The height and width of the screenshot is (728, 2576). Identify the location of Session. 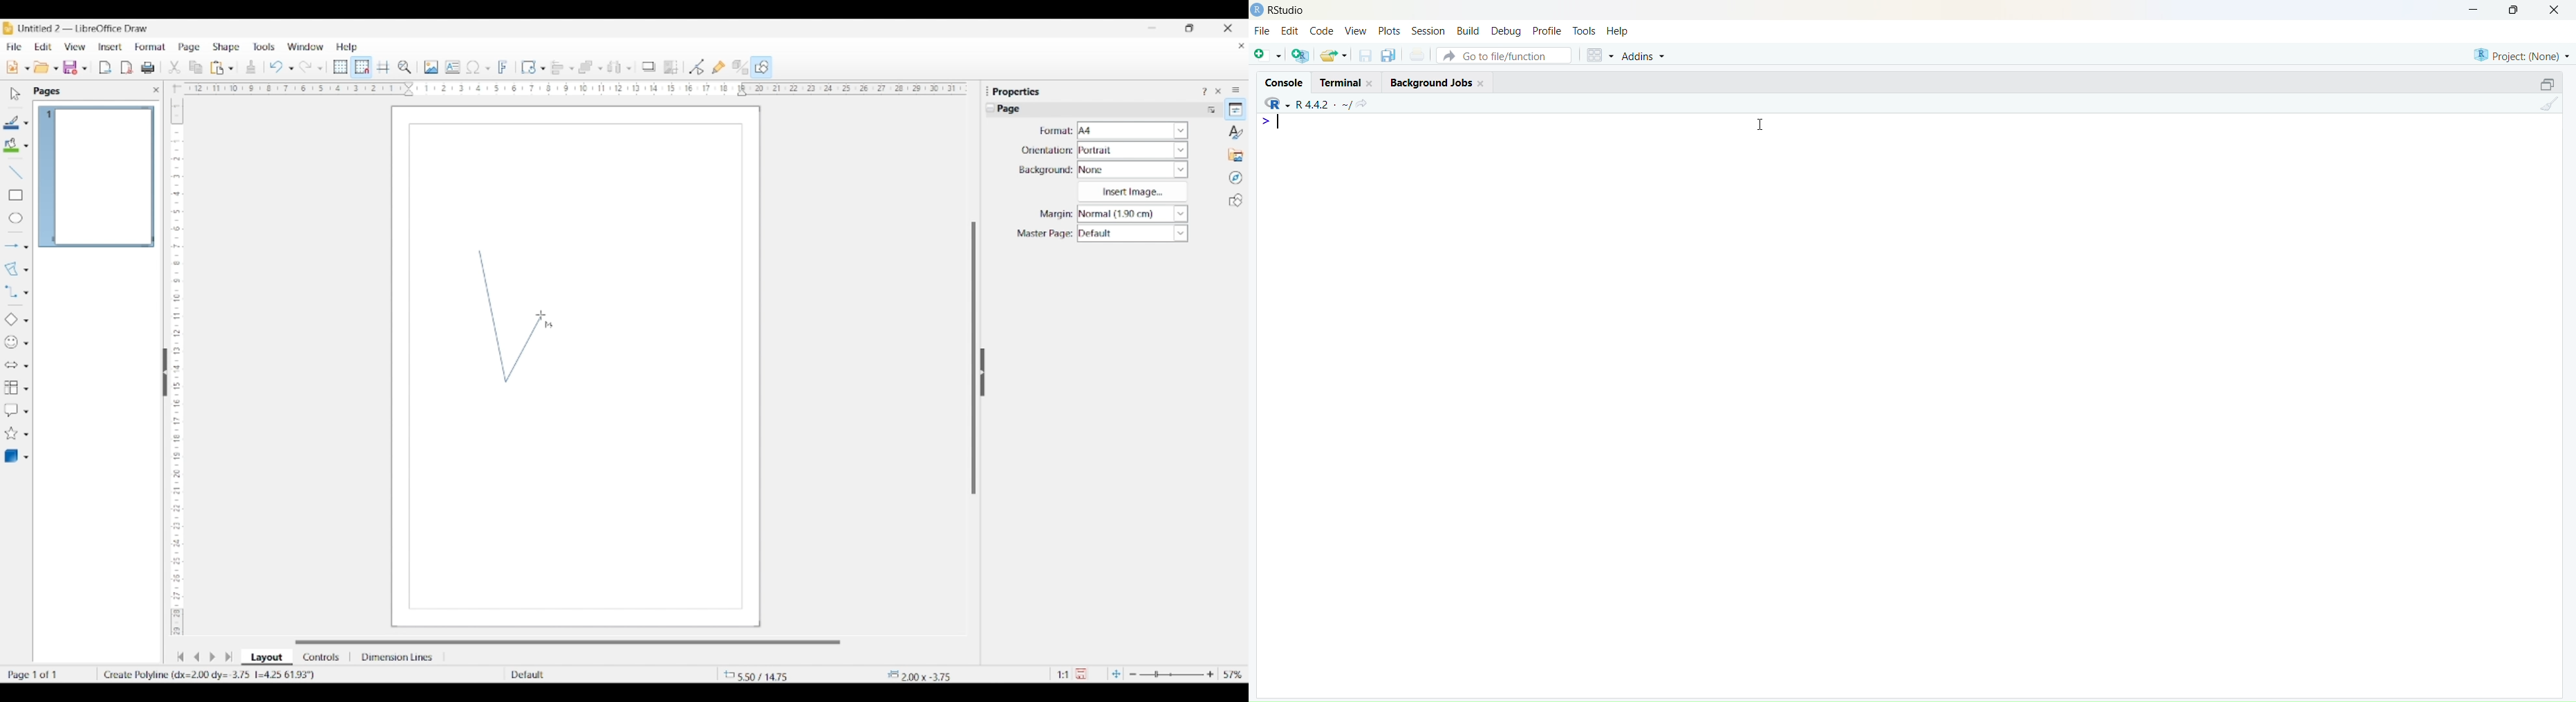
(1428, 31).